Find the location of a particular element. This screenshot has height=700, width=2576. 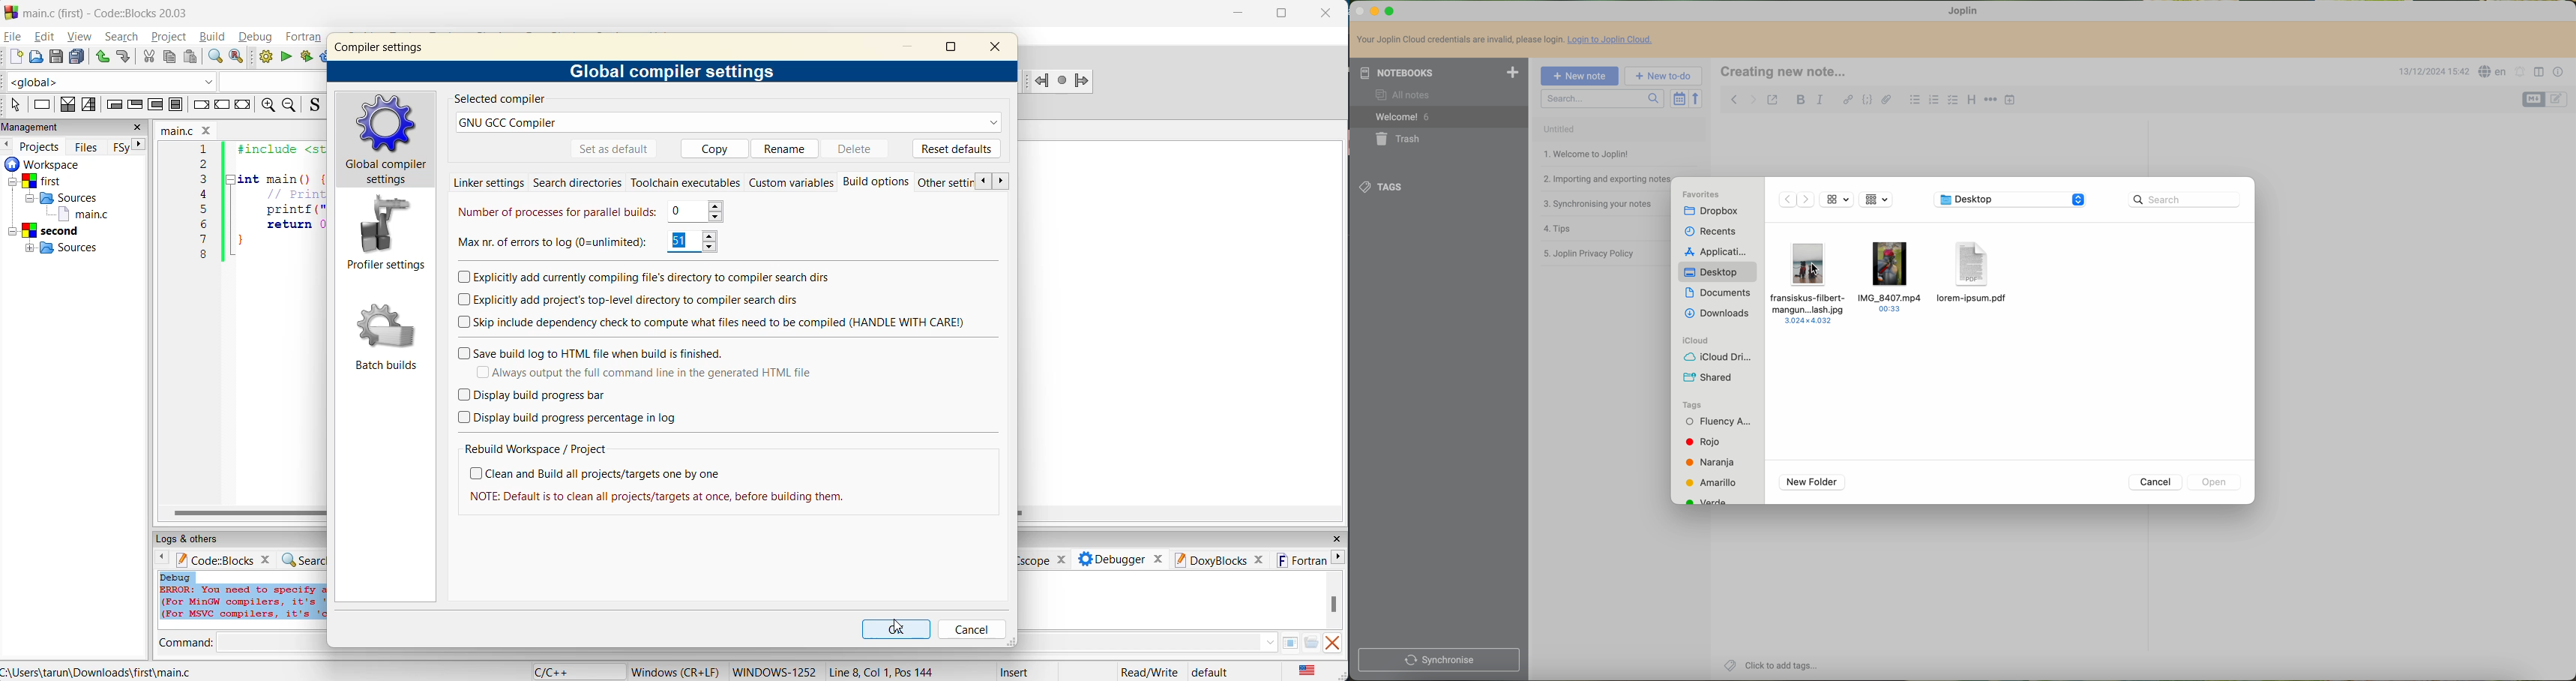

explicitly add projects top level directory to compiler search dirs is located at coordinates (653, 302).